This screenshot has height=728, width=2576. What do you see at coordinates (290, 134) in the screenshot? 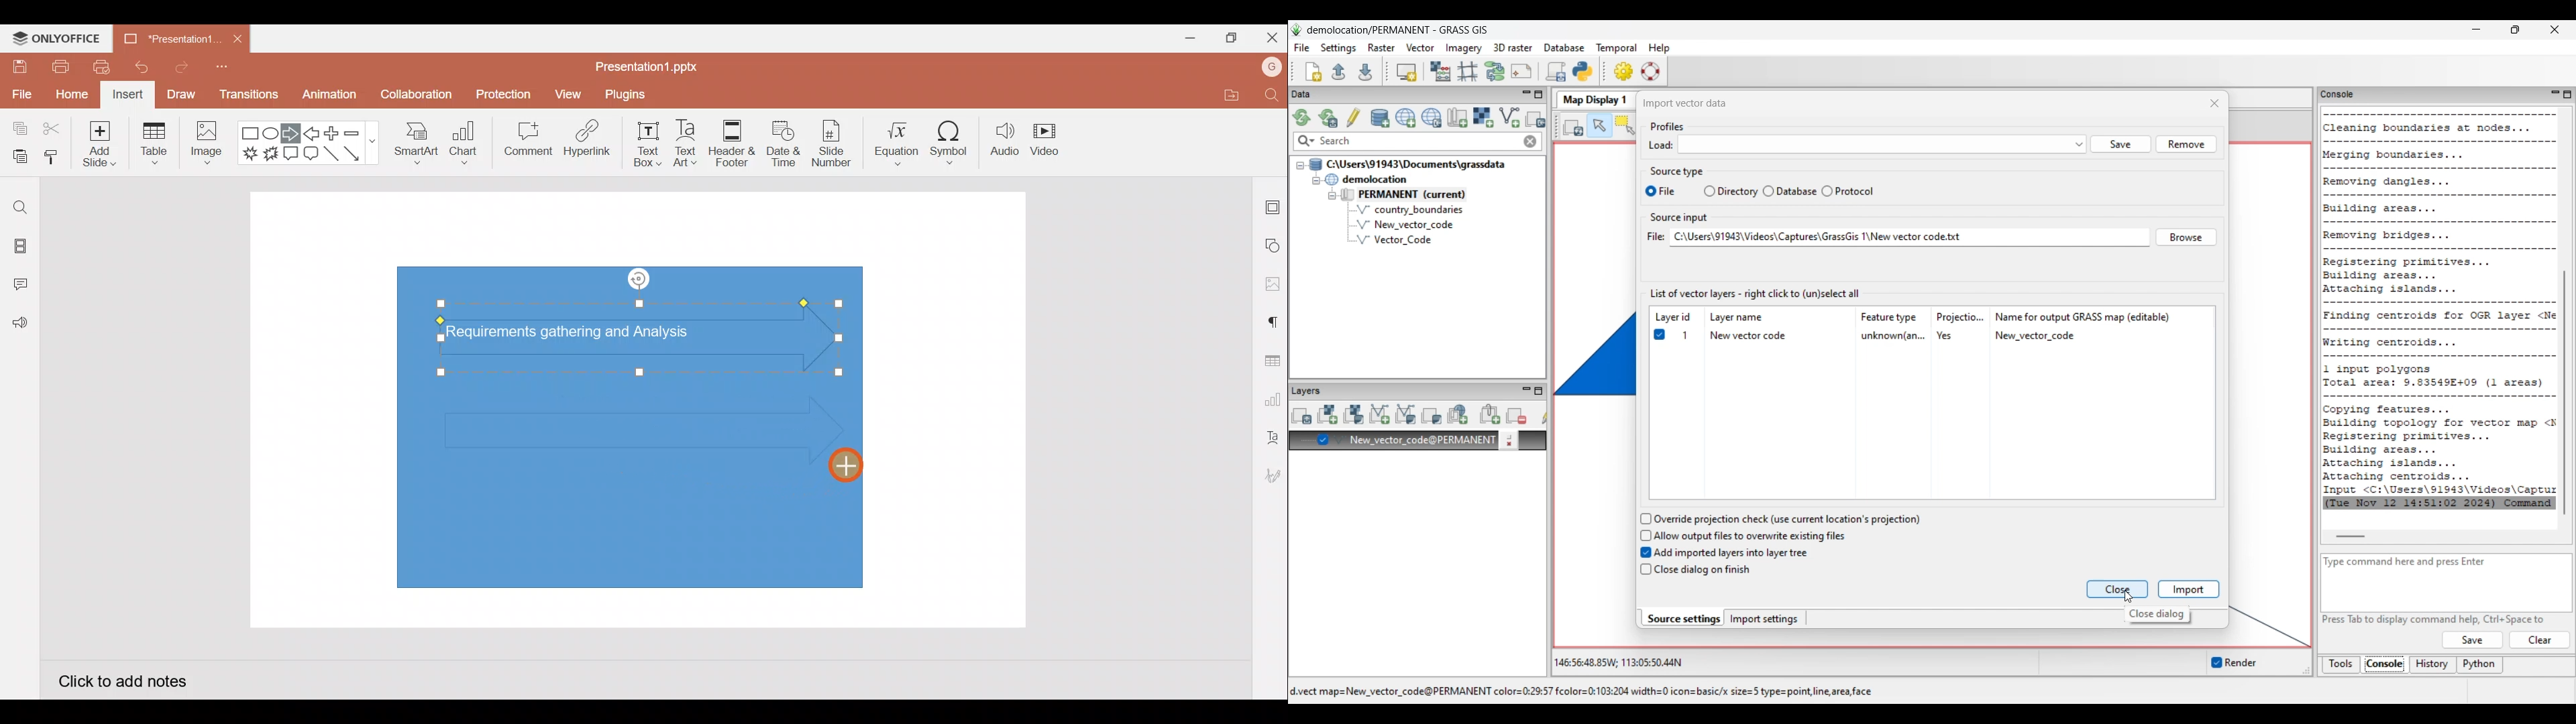
I see `Right arrow` at bounding box center [290, 134].